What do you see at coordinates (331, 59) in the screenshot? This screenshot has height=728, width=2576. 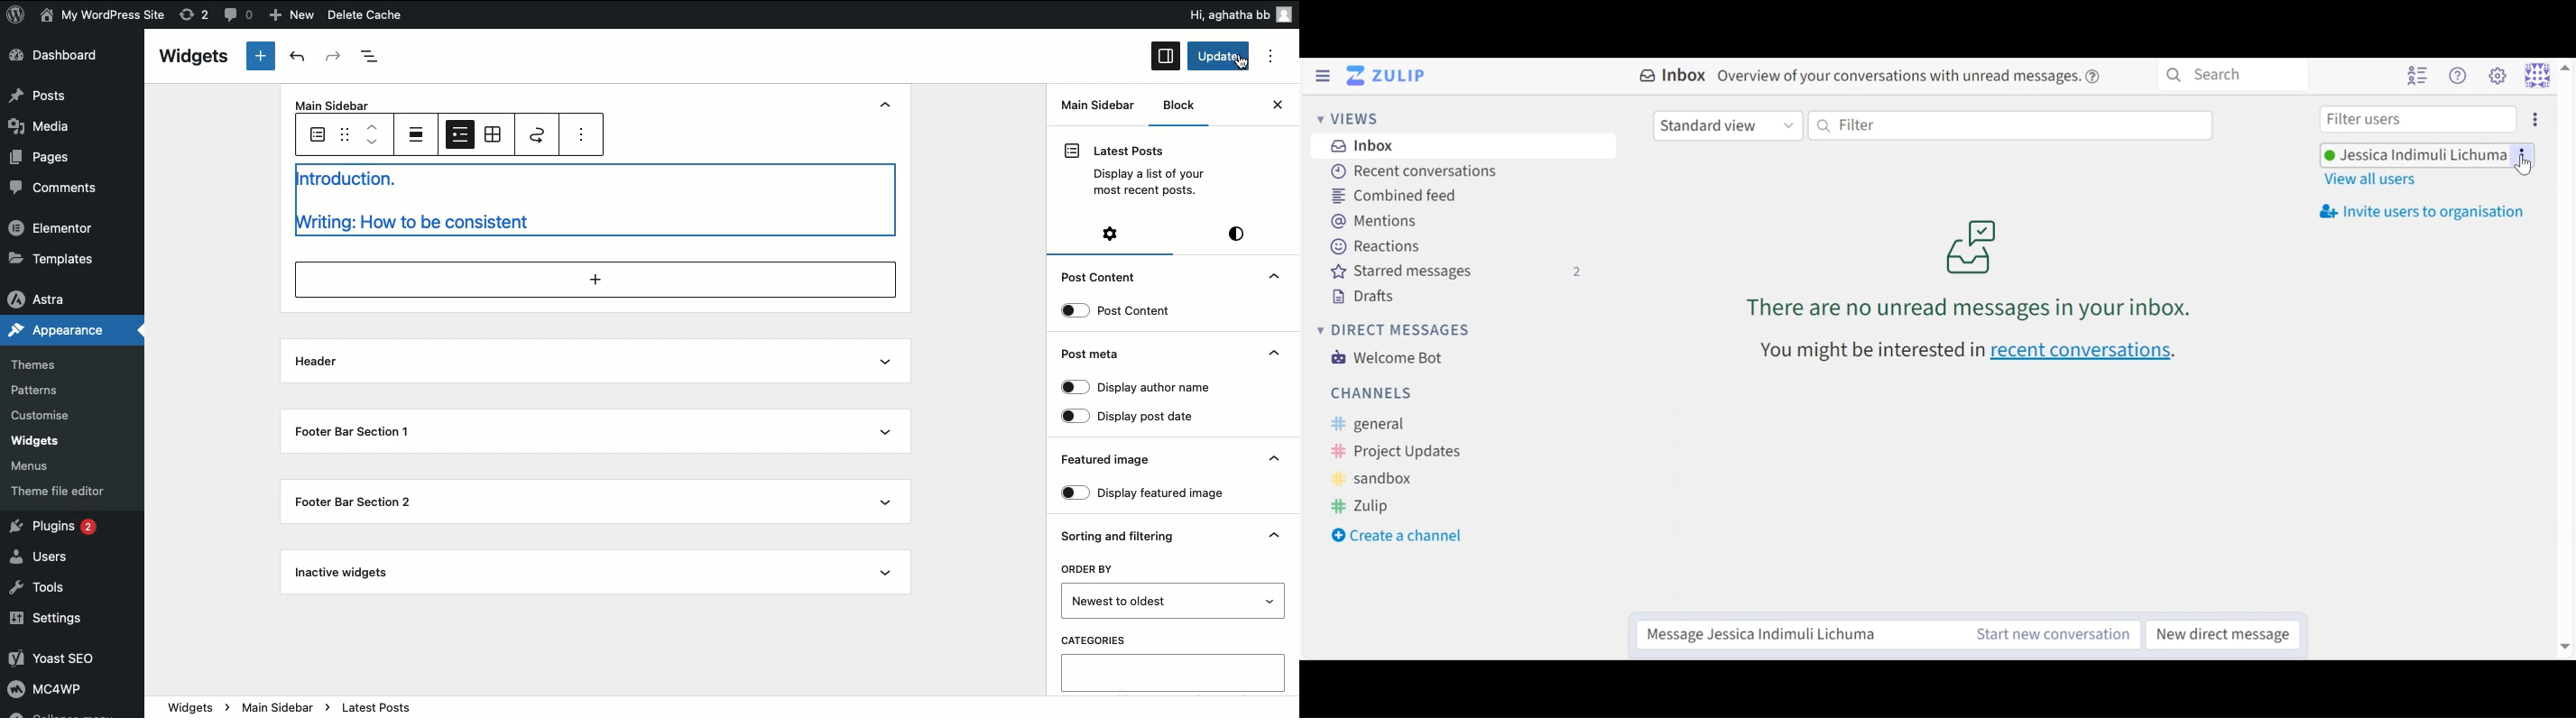 I see `Redo` at bounding box center [331, 59].